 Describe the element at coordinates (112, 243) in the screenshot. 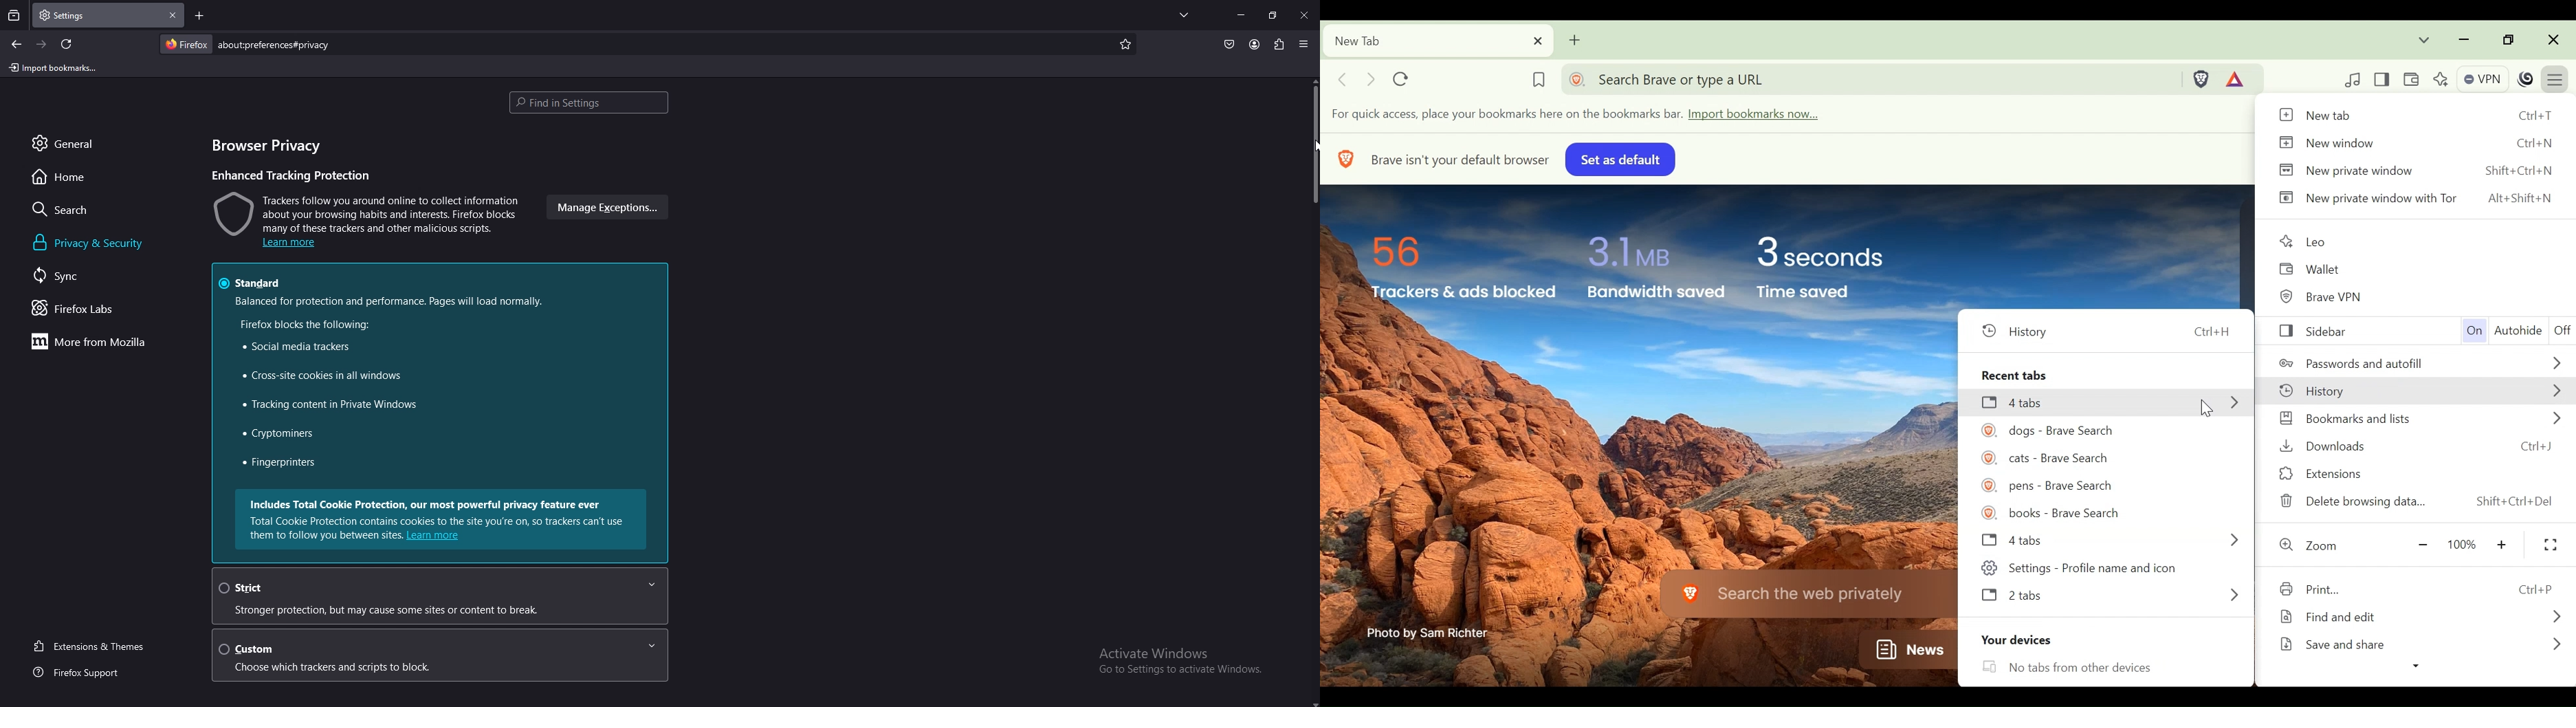

I see `privacy and security` at that location.